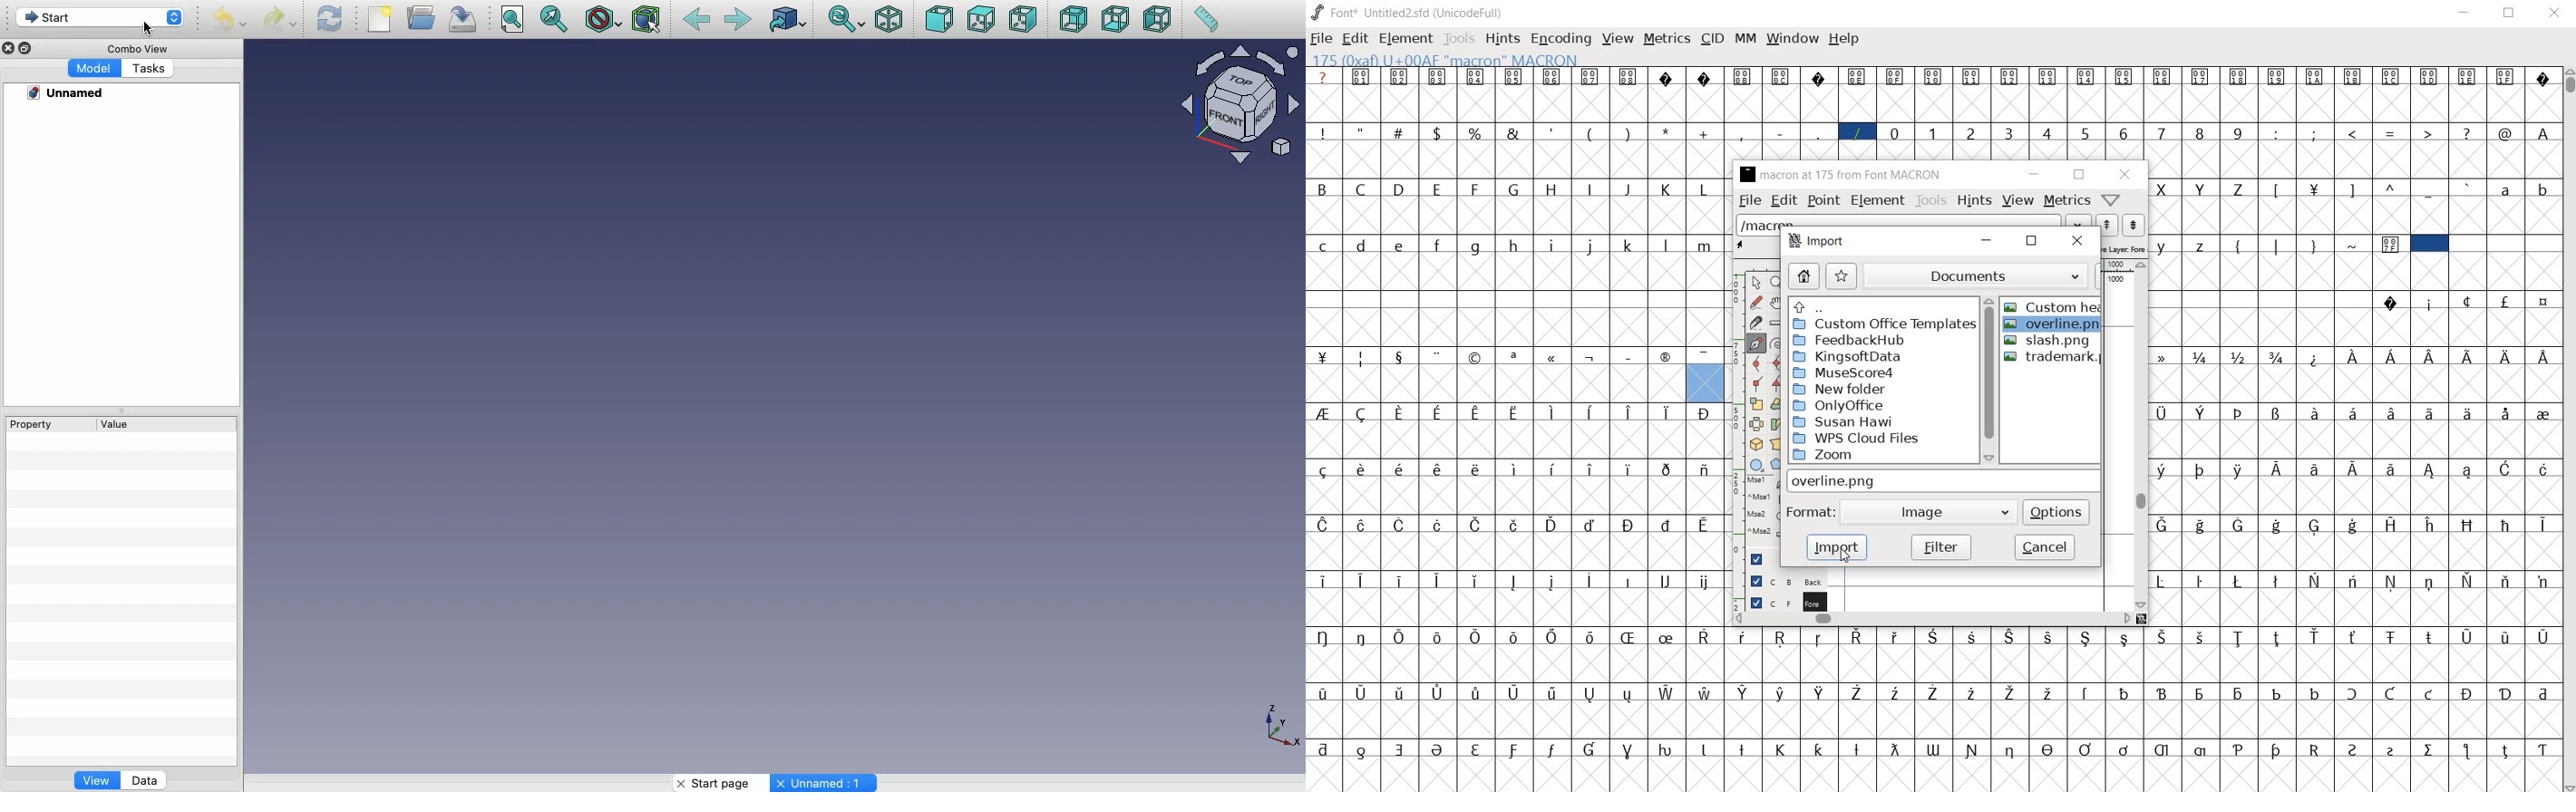 This screenshot has width=2576, height=812. Describe the element at coordinates (1912, 511) in the screenshot. I see `image` at that location.